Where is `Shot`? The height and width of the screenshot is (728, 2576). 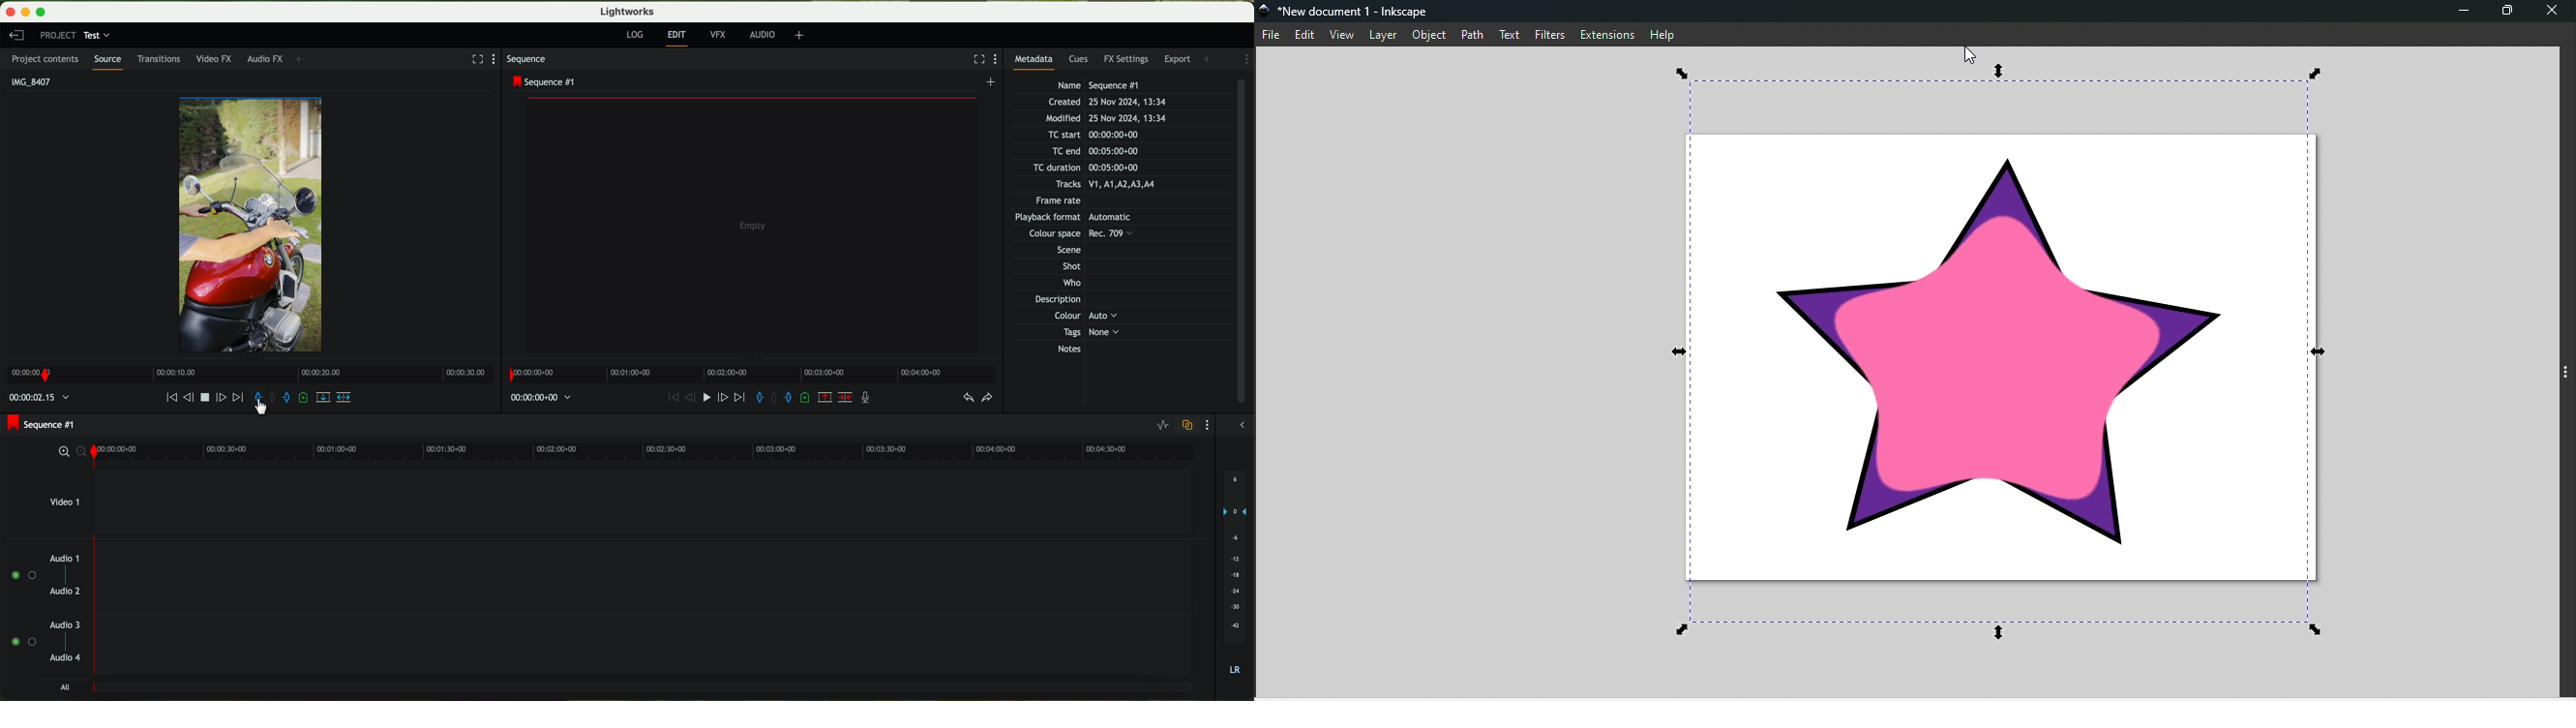 Shot is located at coordinates (1071, 266).